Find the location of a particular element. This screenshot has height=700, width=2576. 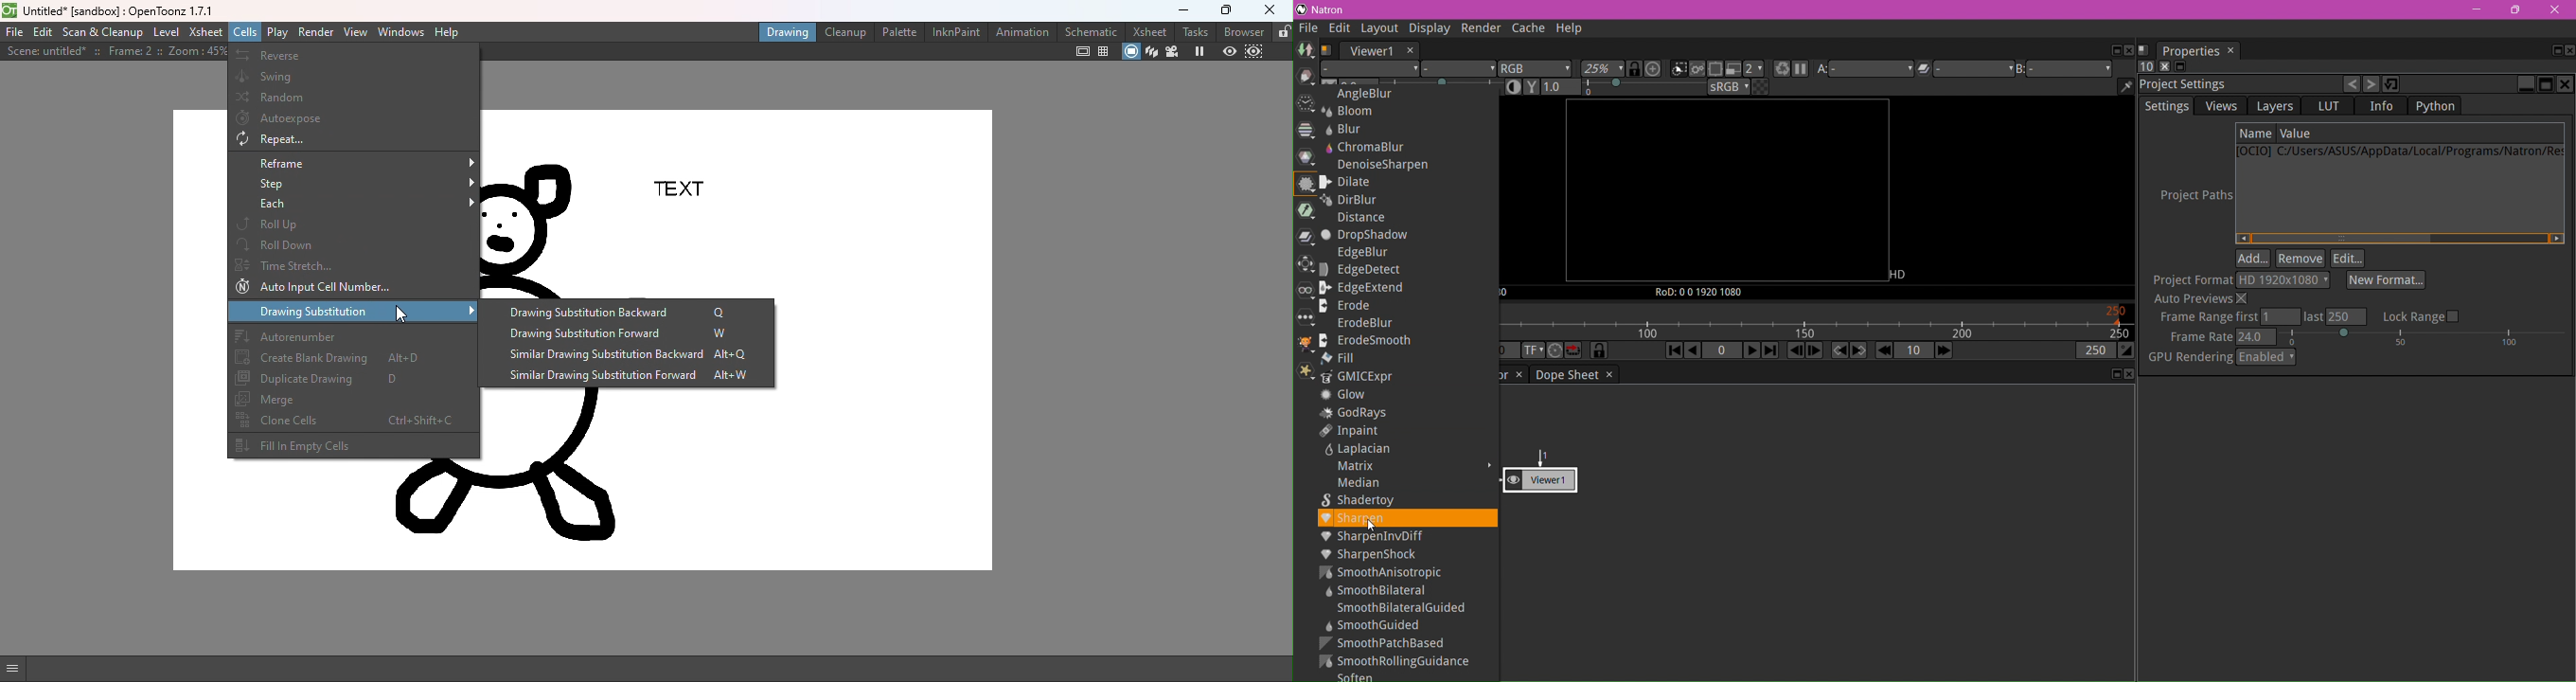

Autorenumber is located at coordinates (354, 336).